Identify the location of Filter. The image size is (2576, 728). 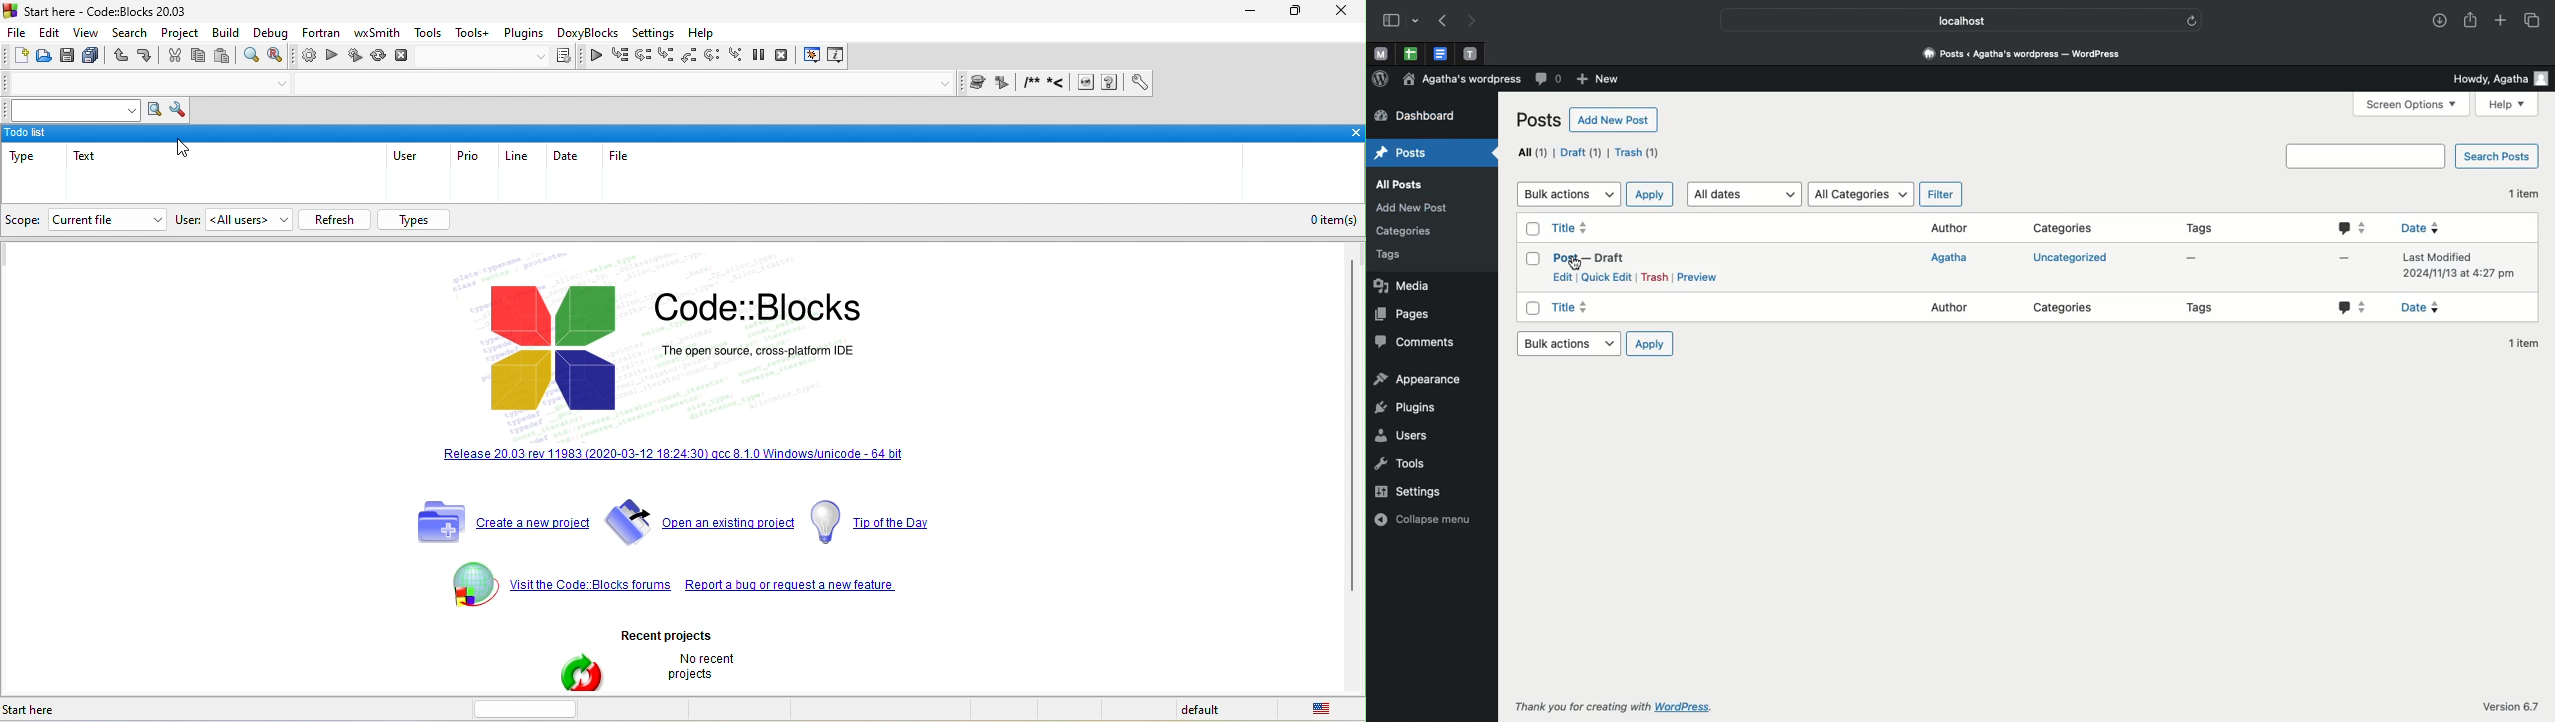
(1939, 194).